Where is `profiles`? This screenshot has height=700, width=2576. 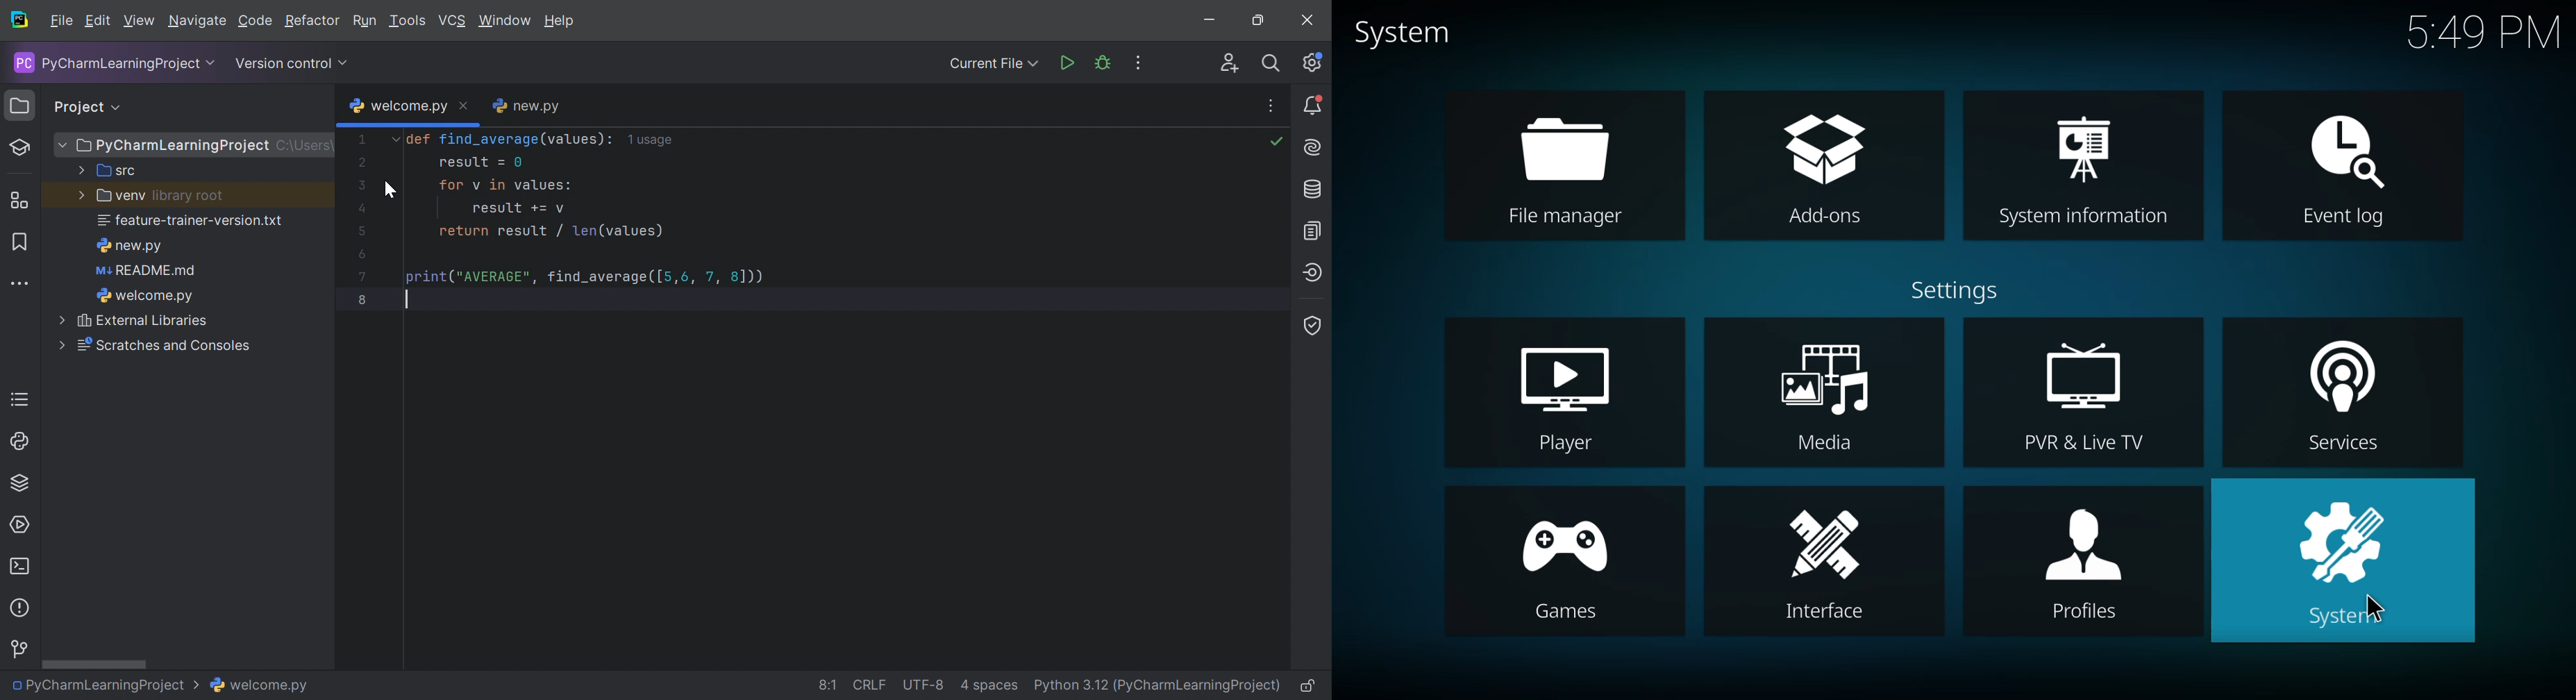
profiles is located at coordinates (2082, 561).